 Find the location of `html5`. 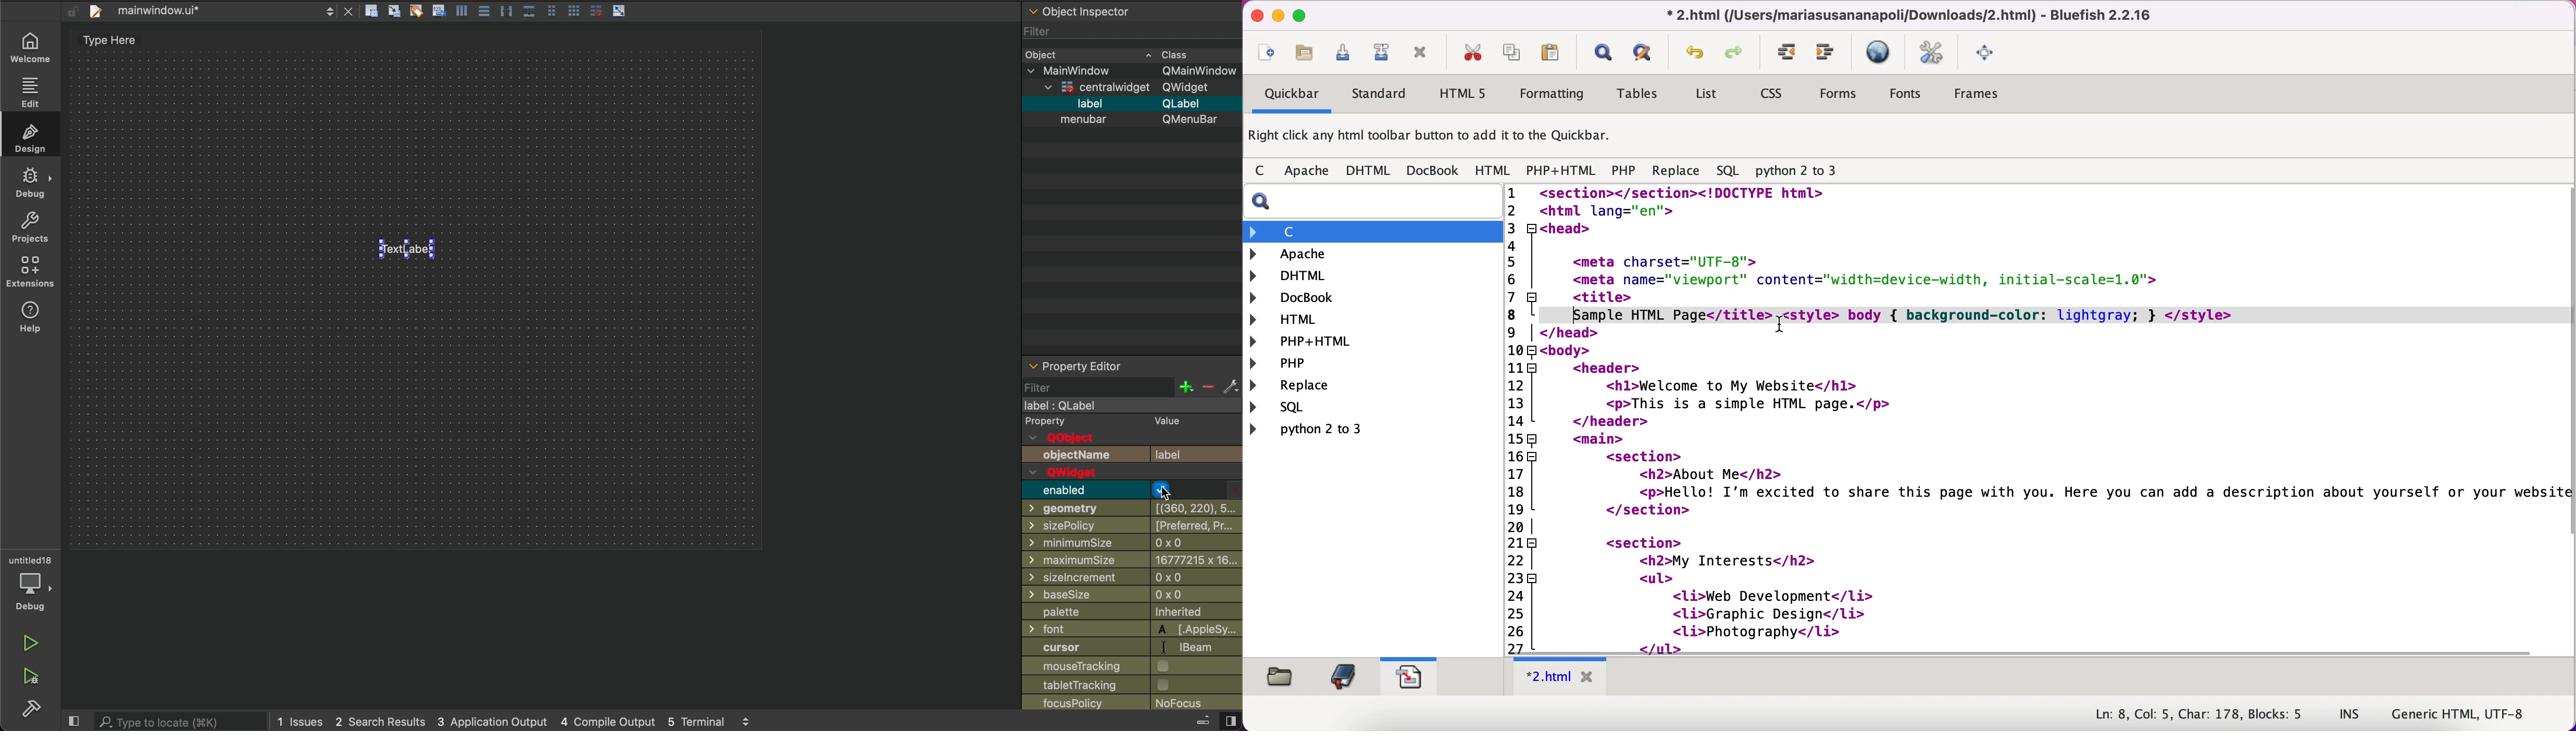

html5 is located at coordinates (1460, 93).